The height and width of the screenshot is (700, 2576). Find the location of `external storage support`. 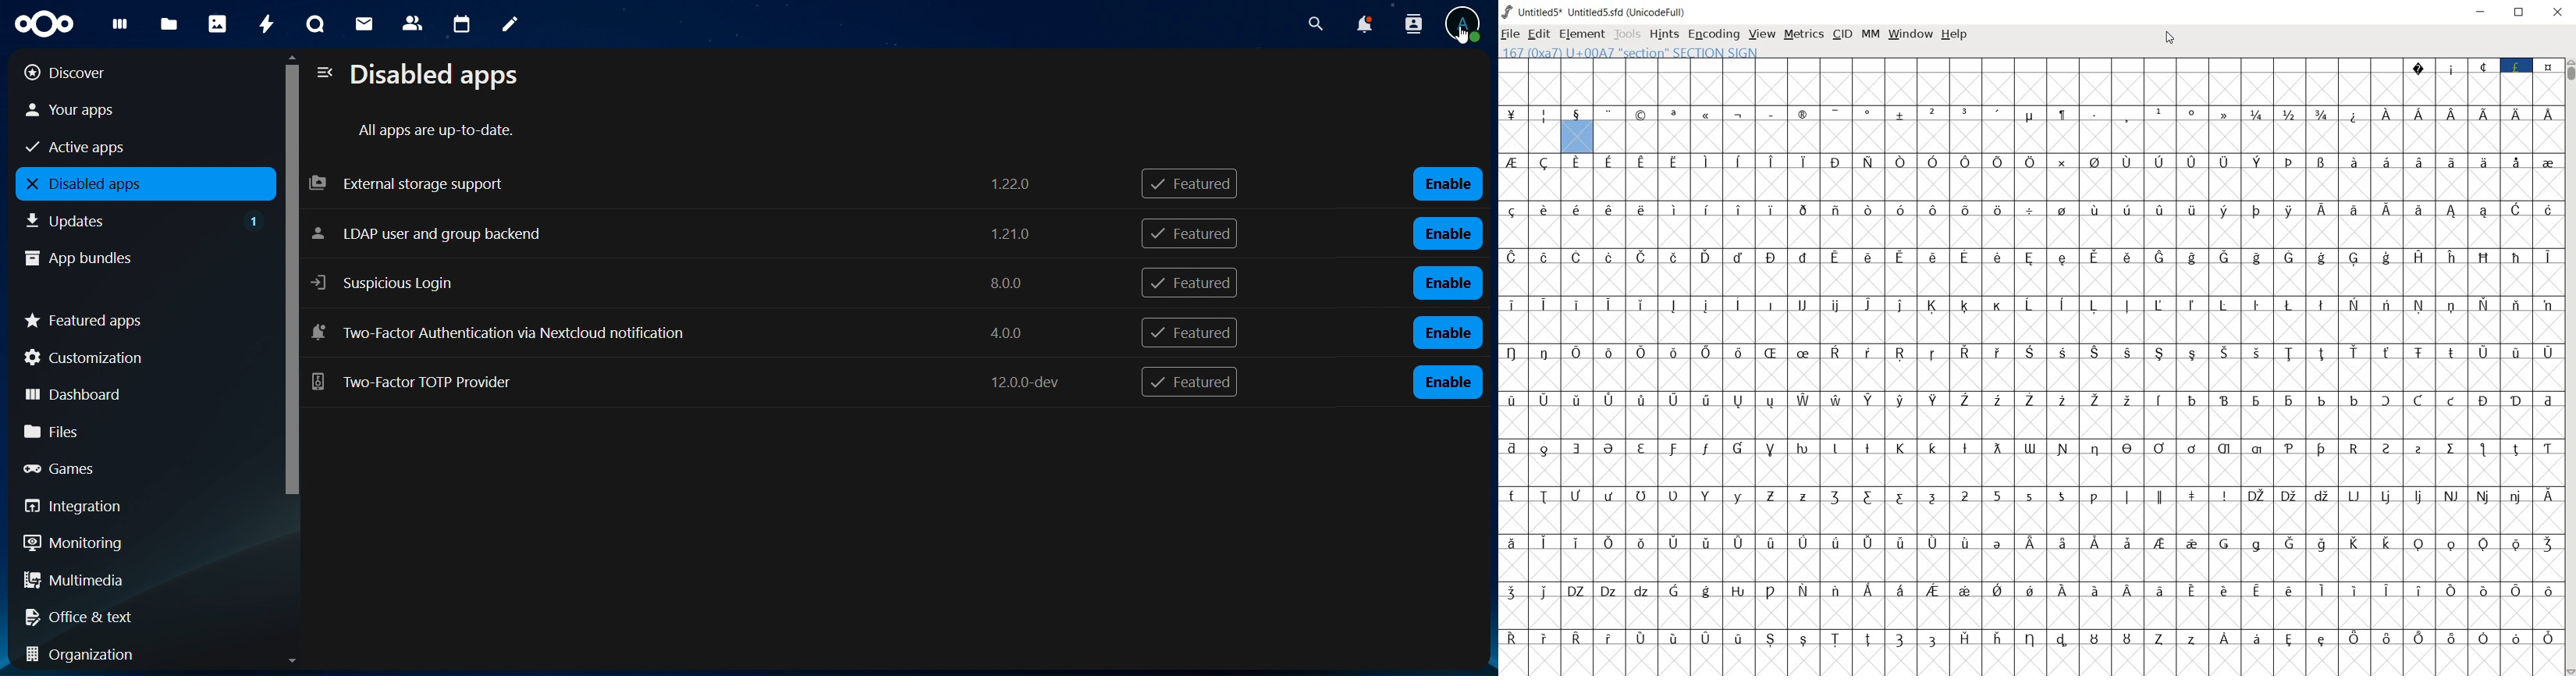

external storage support is located at coordinates (674, 183).